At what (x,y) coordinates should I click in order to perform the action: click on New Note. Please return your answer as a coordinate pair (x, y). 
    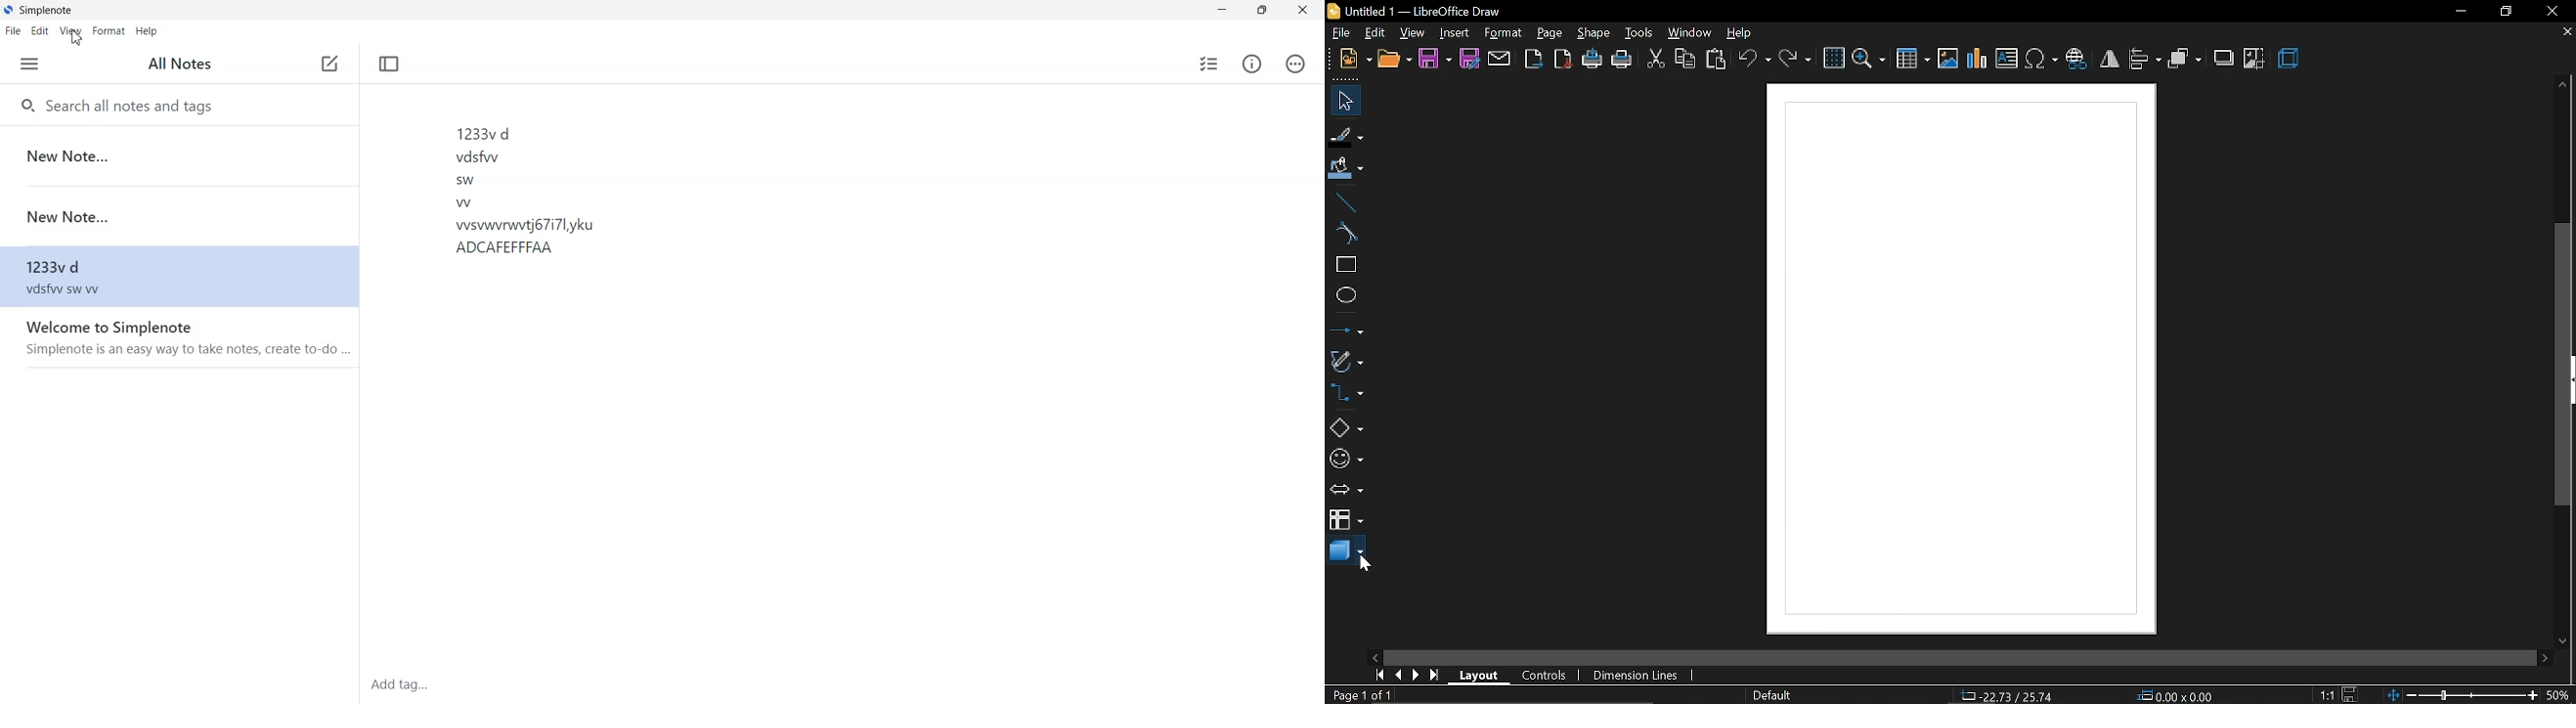
    Looking at the image, I should click on (176, 154).